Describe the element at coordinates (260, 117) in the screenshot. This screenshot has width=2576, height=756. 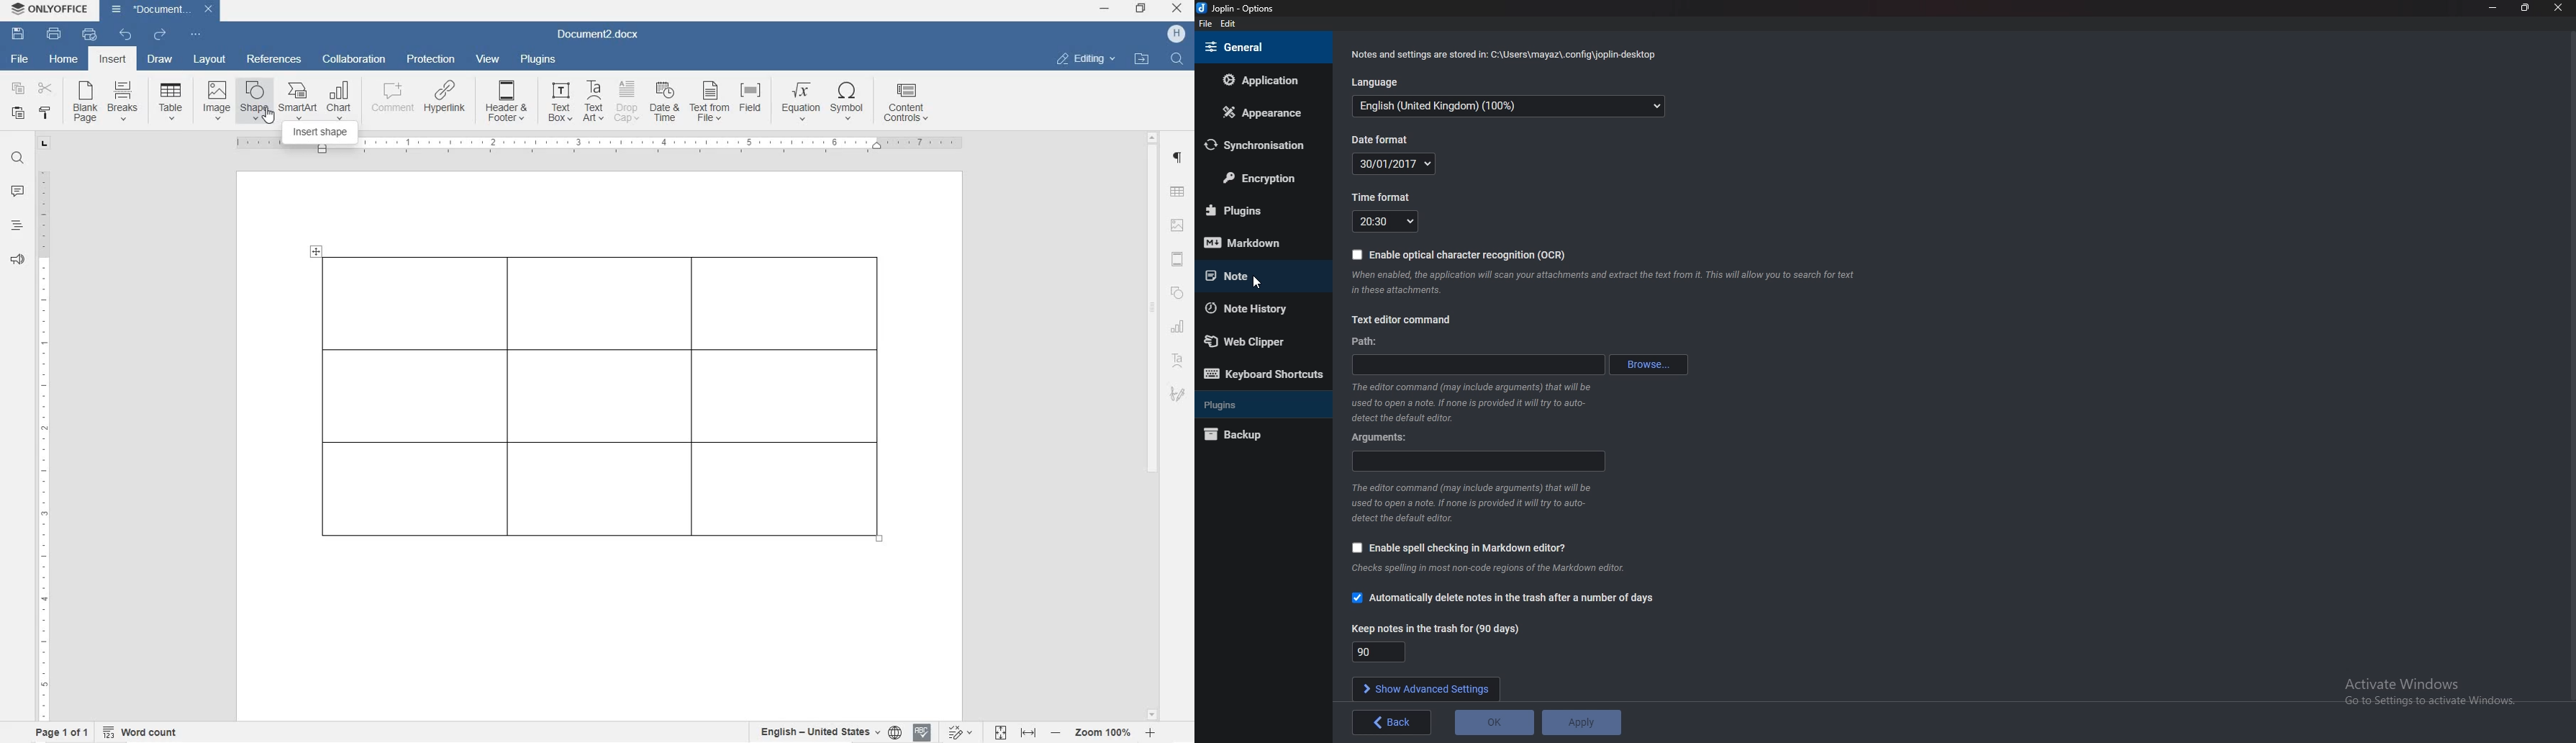
I see `cursor` at that location.